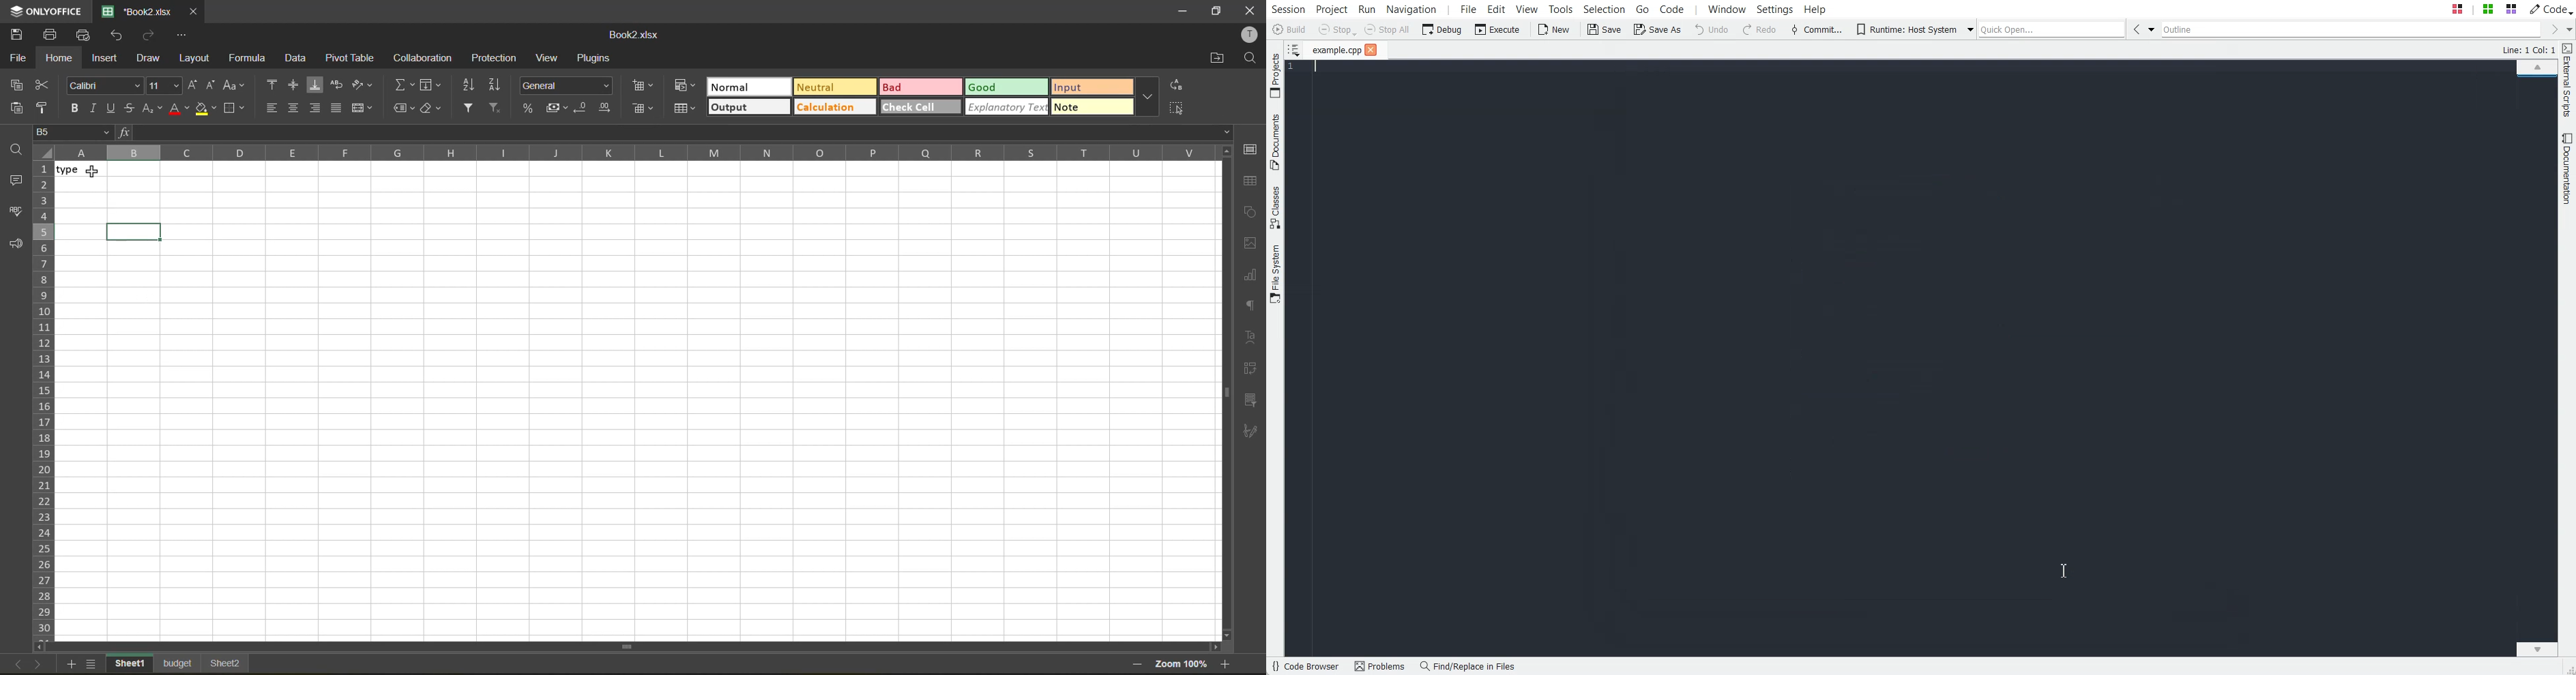 The height and width of the screenshot is (700, 2576). Describe the element at coordinates (644, 86) in the screenshot. I see `insert cells` at that location.